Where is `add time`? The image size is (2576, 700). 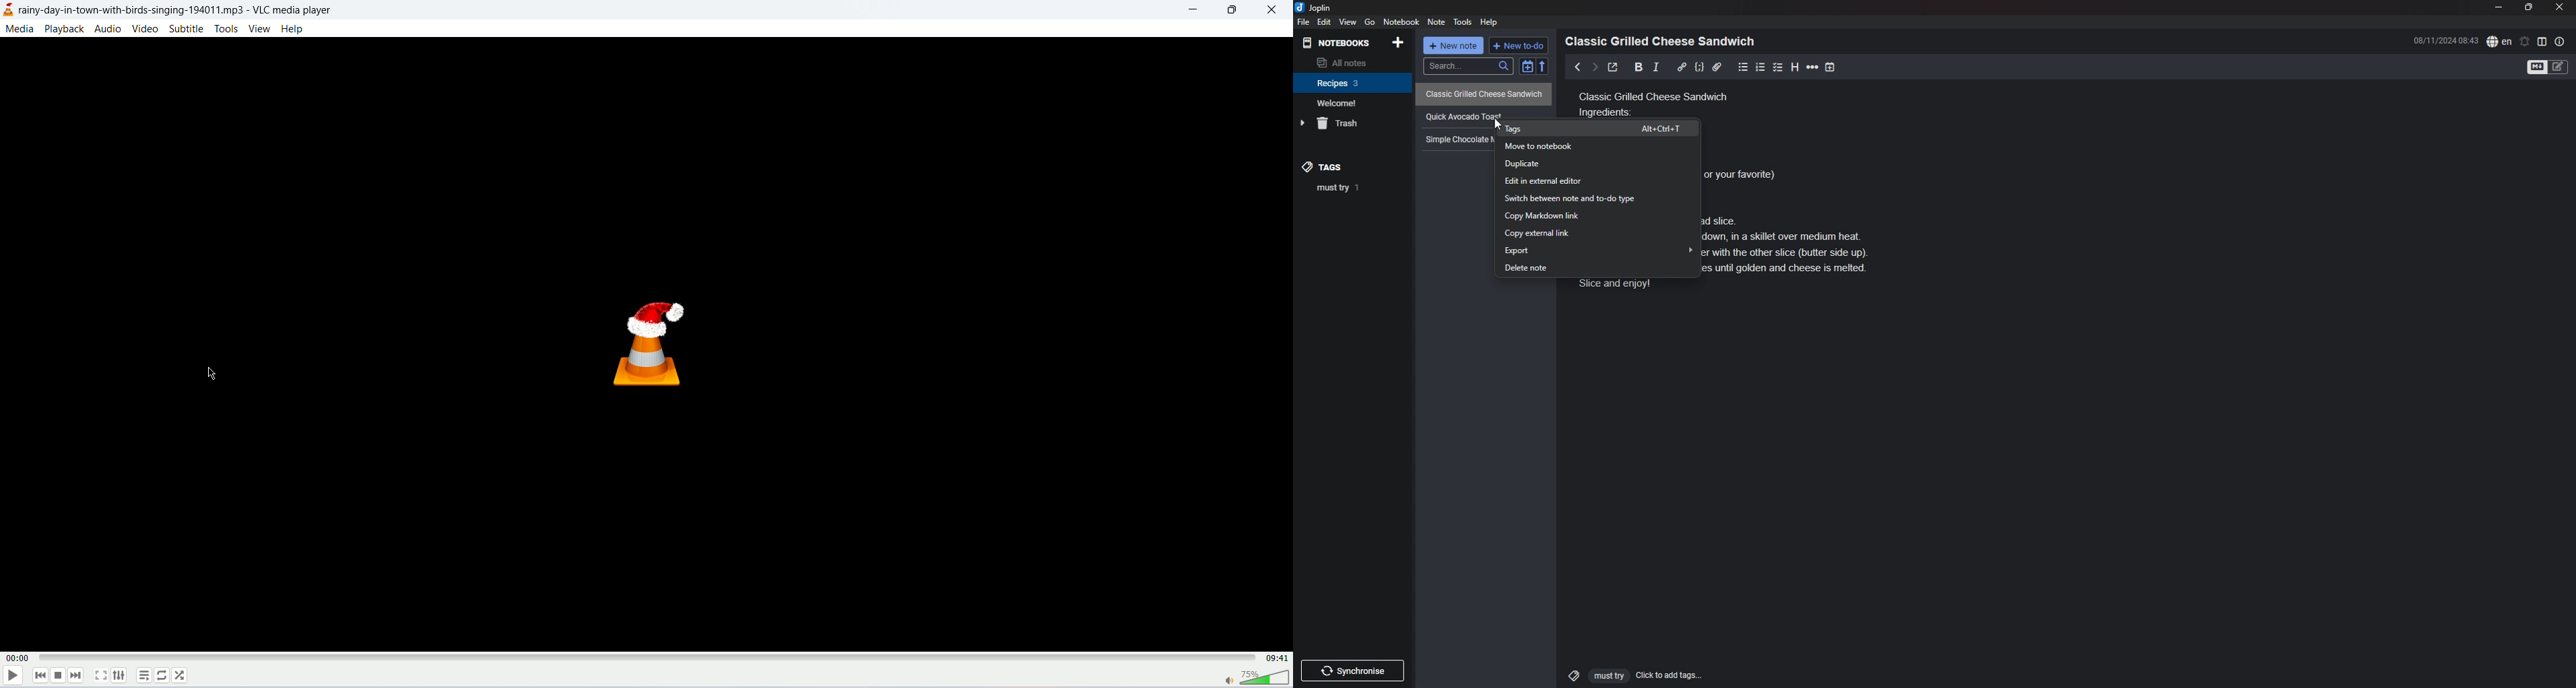 add time is located at coordinates (1832, 67).